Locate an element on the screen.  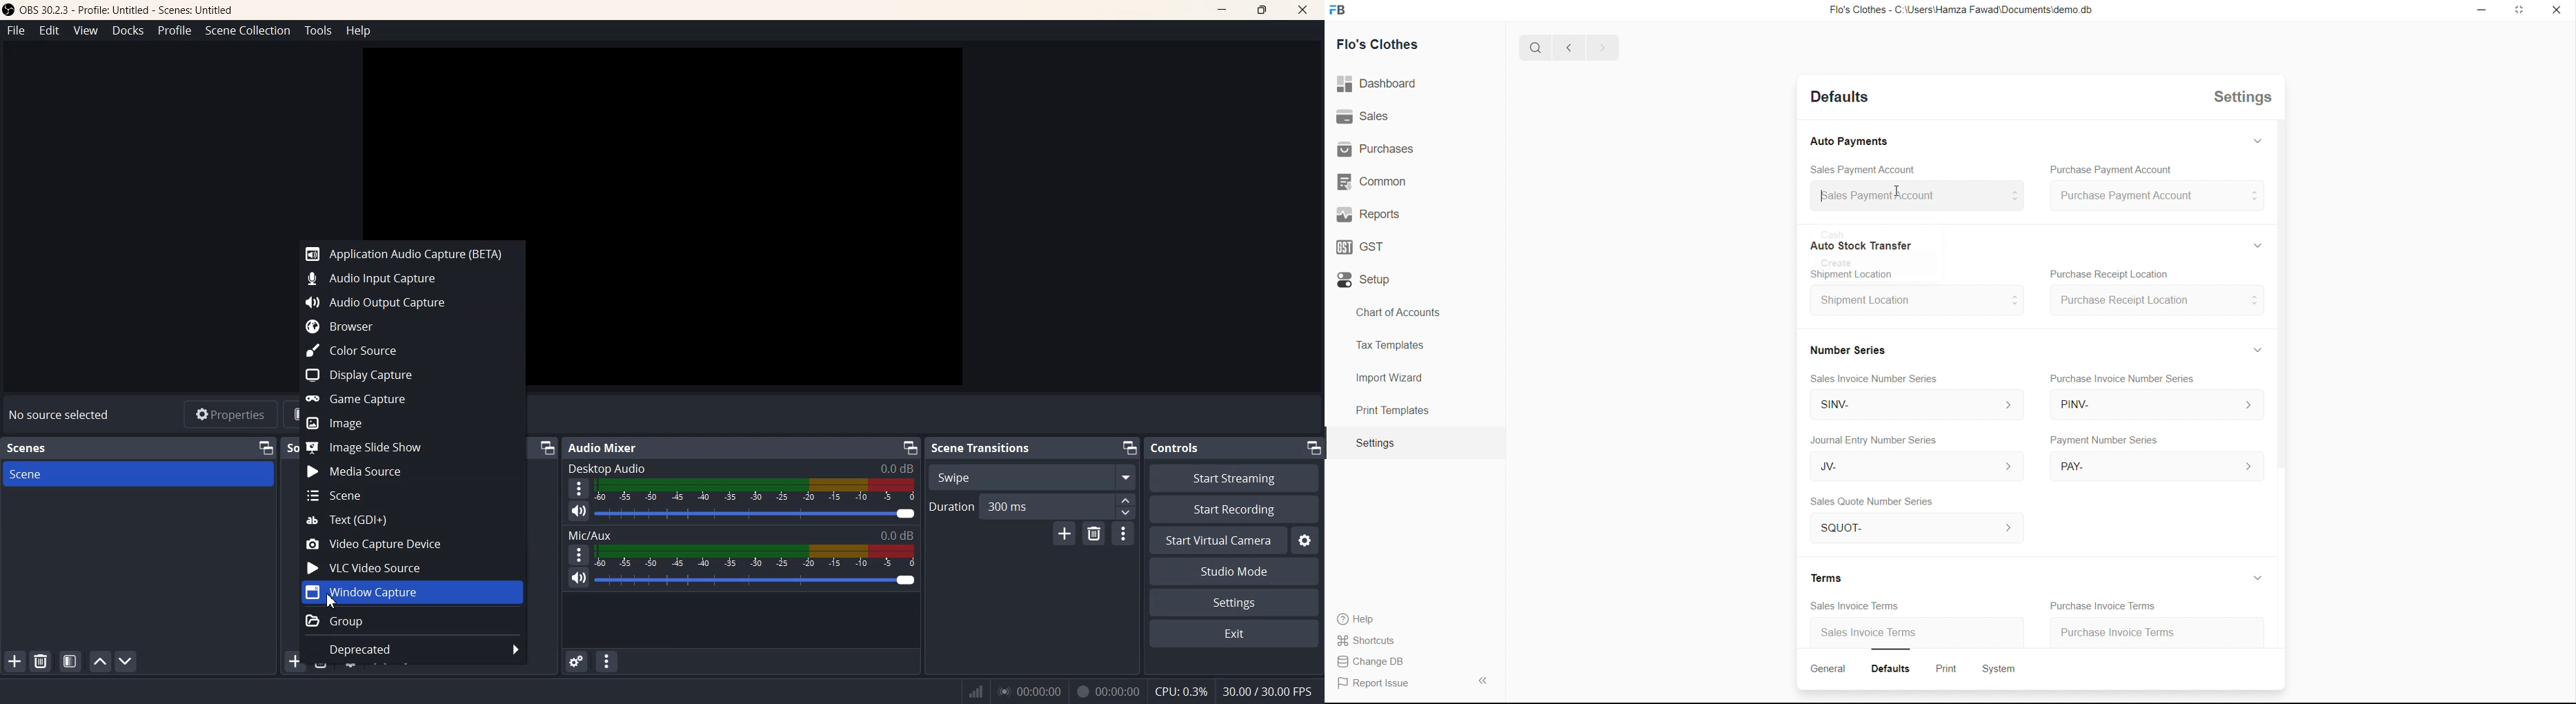
Scene Collection is located at coordinates (246, 30).